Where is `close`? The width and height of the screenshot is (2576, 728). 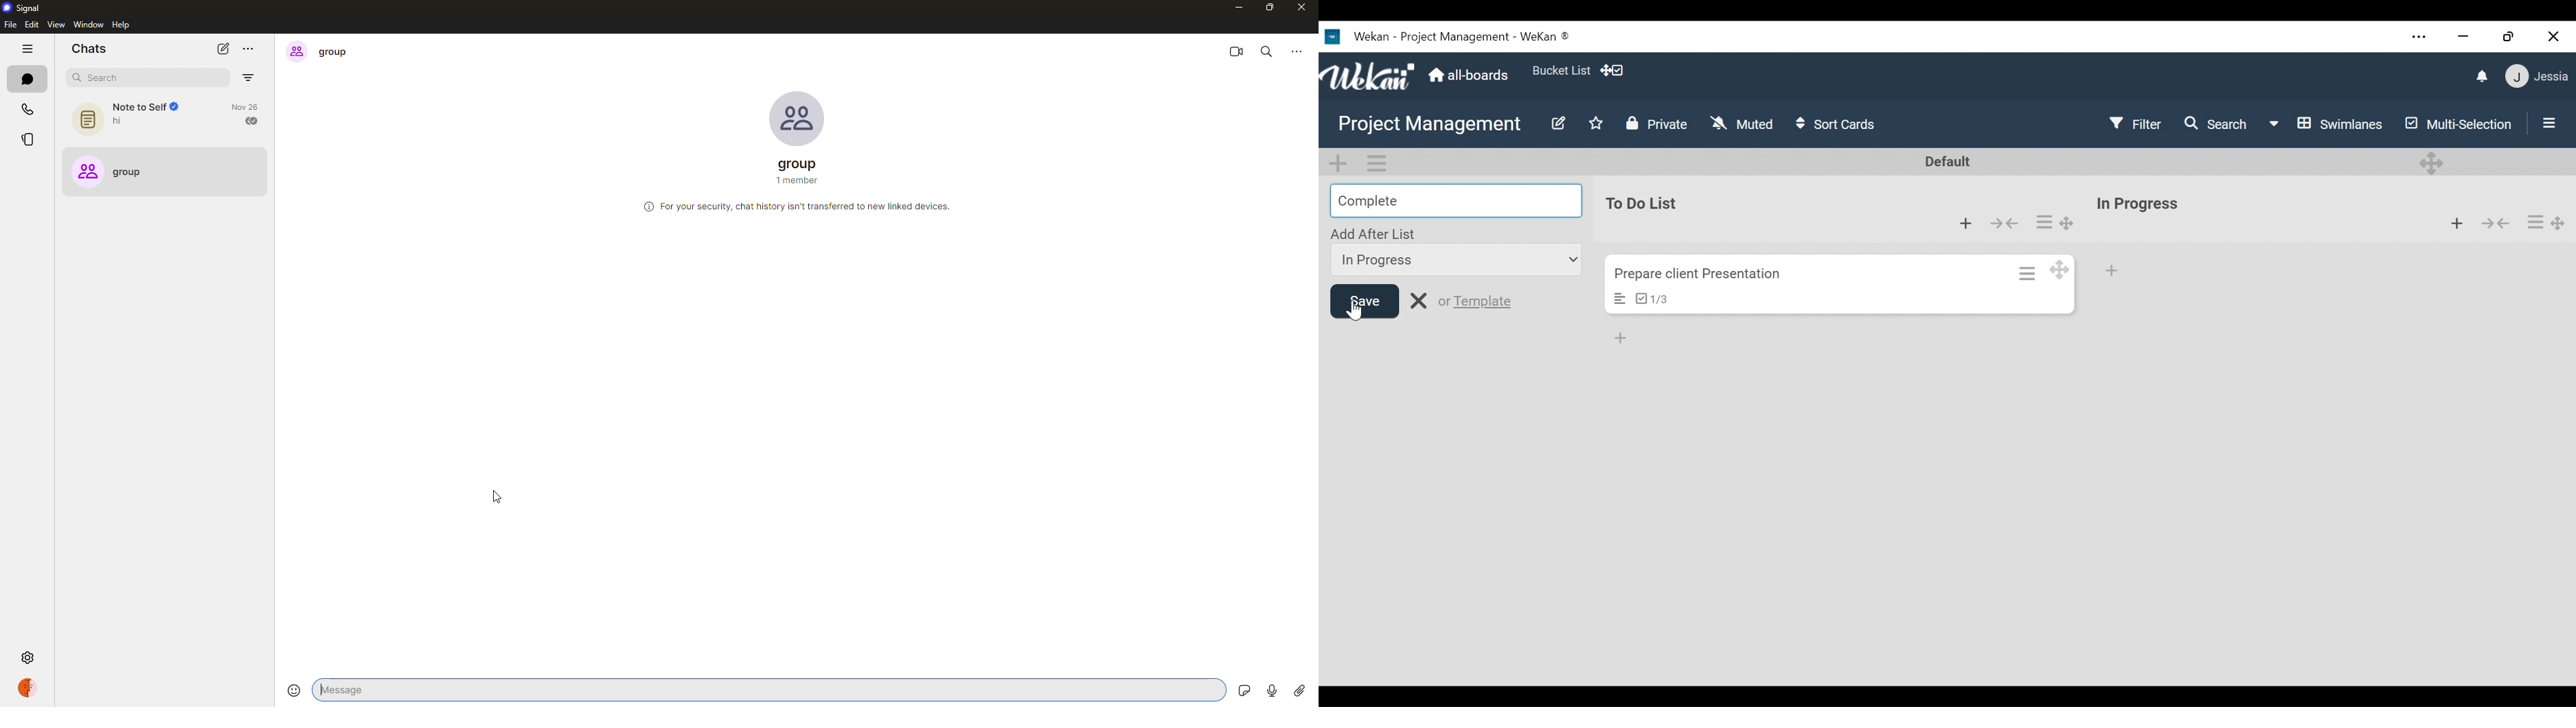 close is located at coordinates (1303, 10).